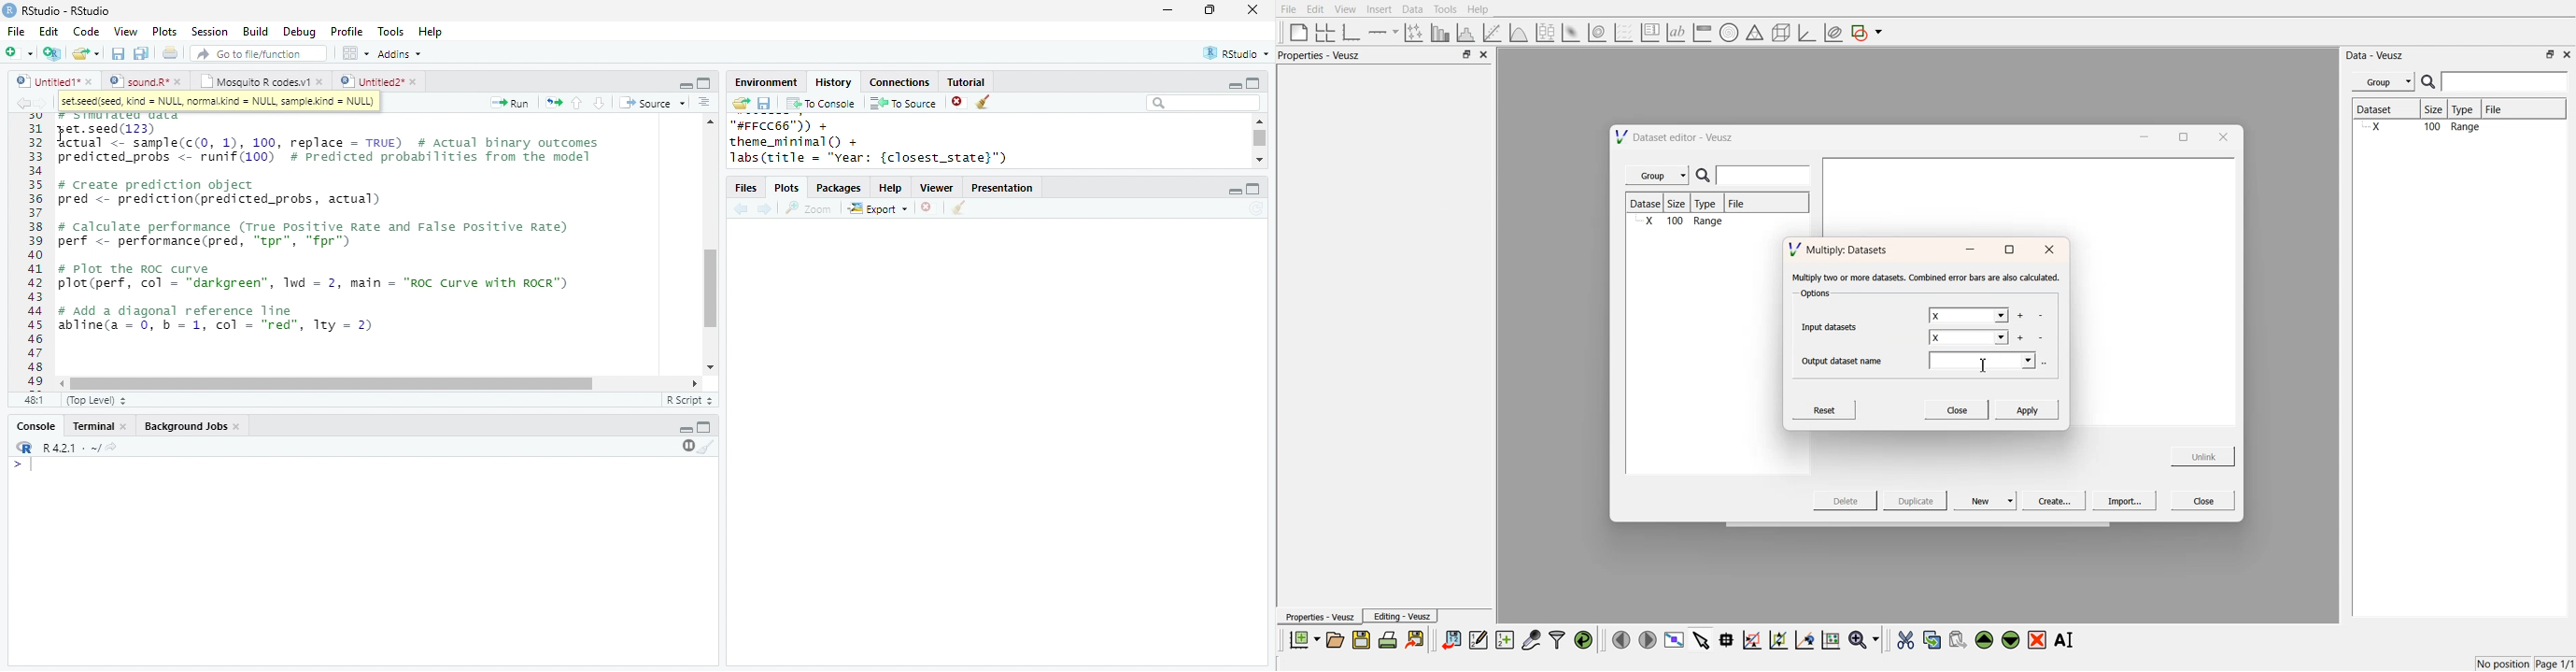 This screenshot has width=2576, height=672. What do you see at coordinates (1728, 34) in the screenshot?
I see `polar graph` at bounding box center [1728, 34].